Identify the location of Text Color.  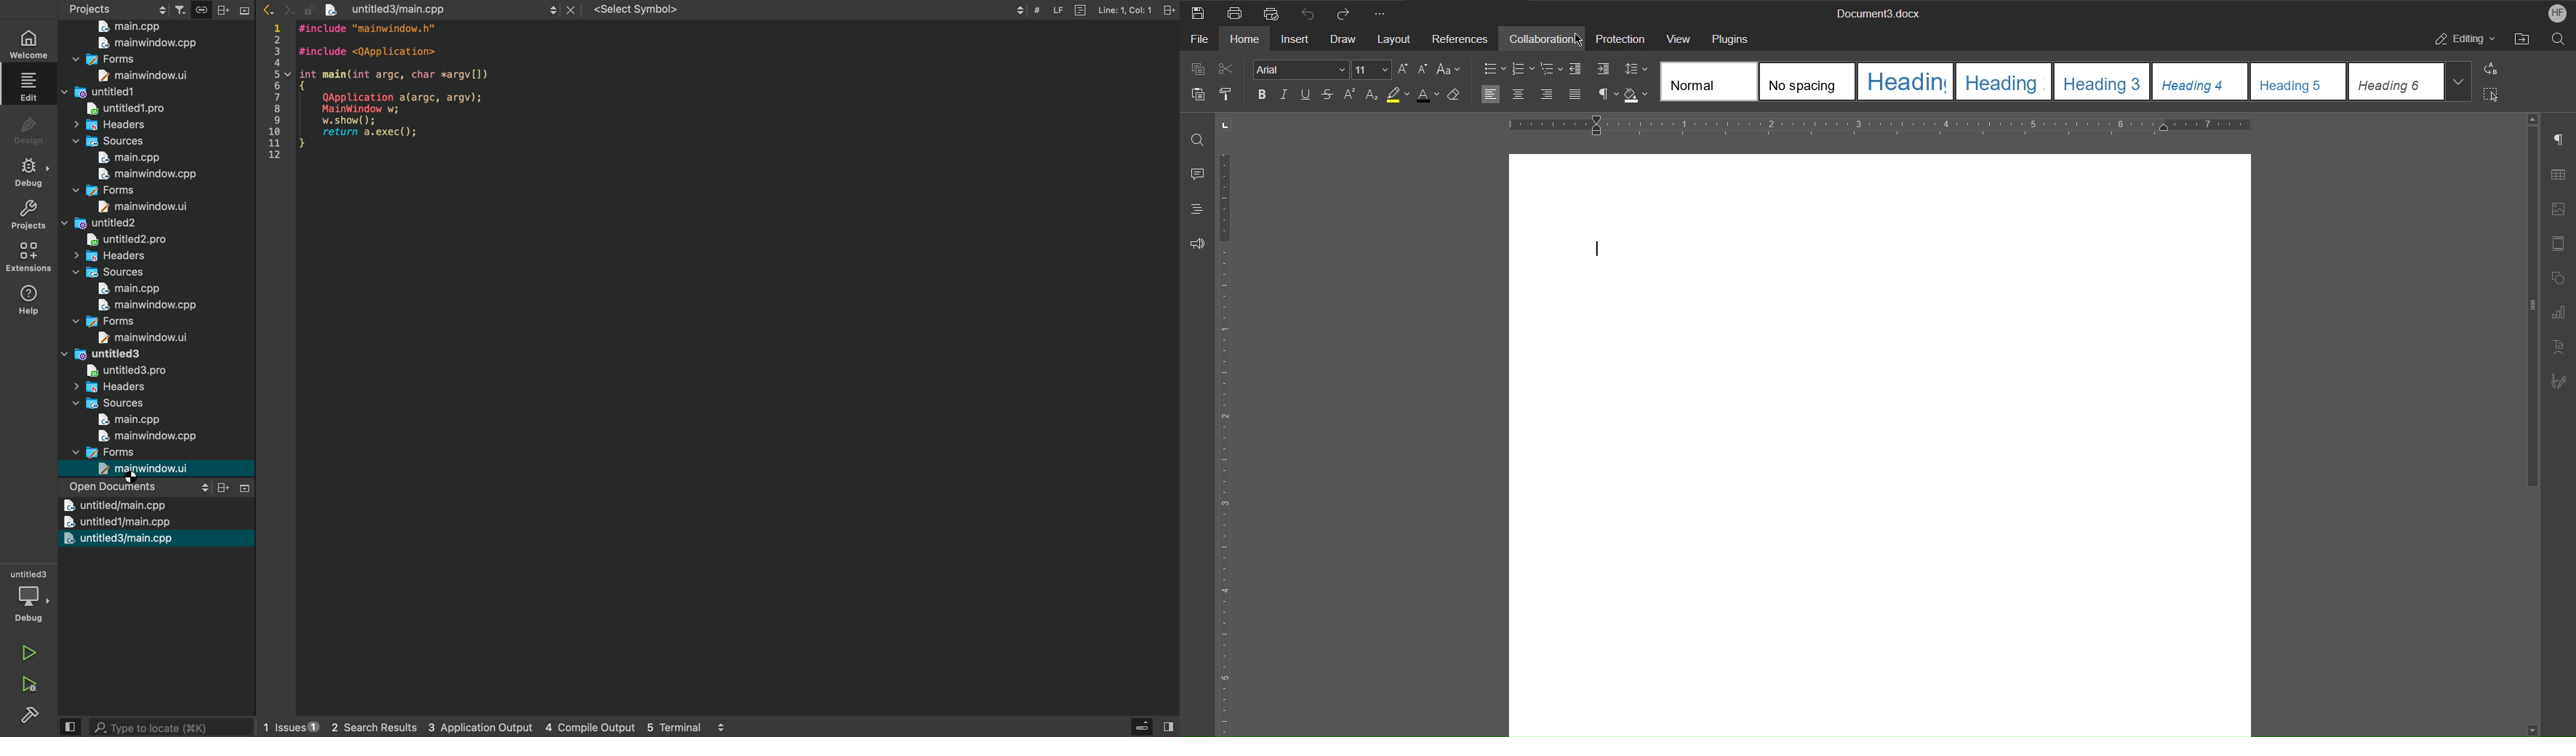
(1426, 94).